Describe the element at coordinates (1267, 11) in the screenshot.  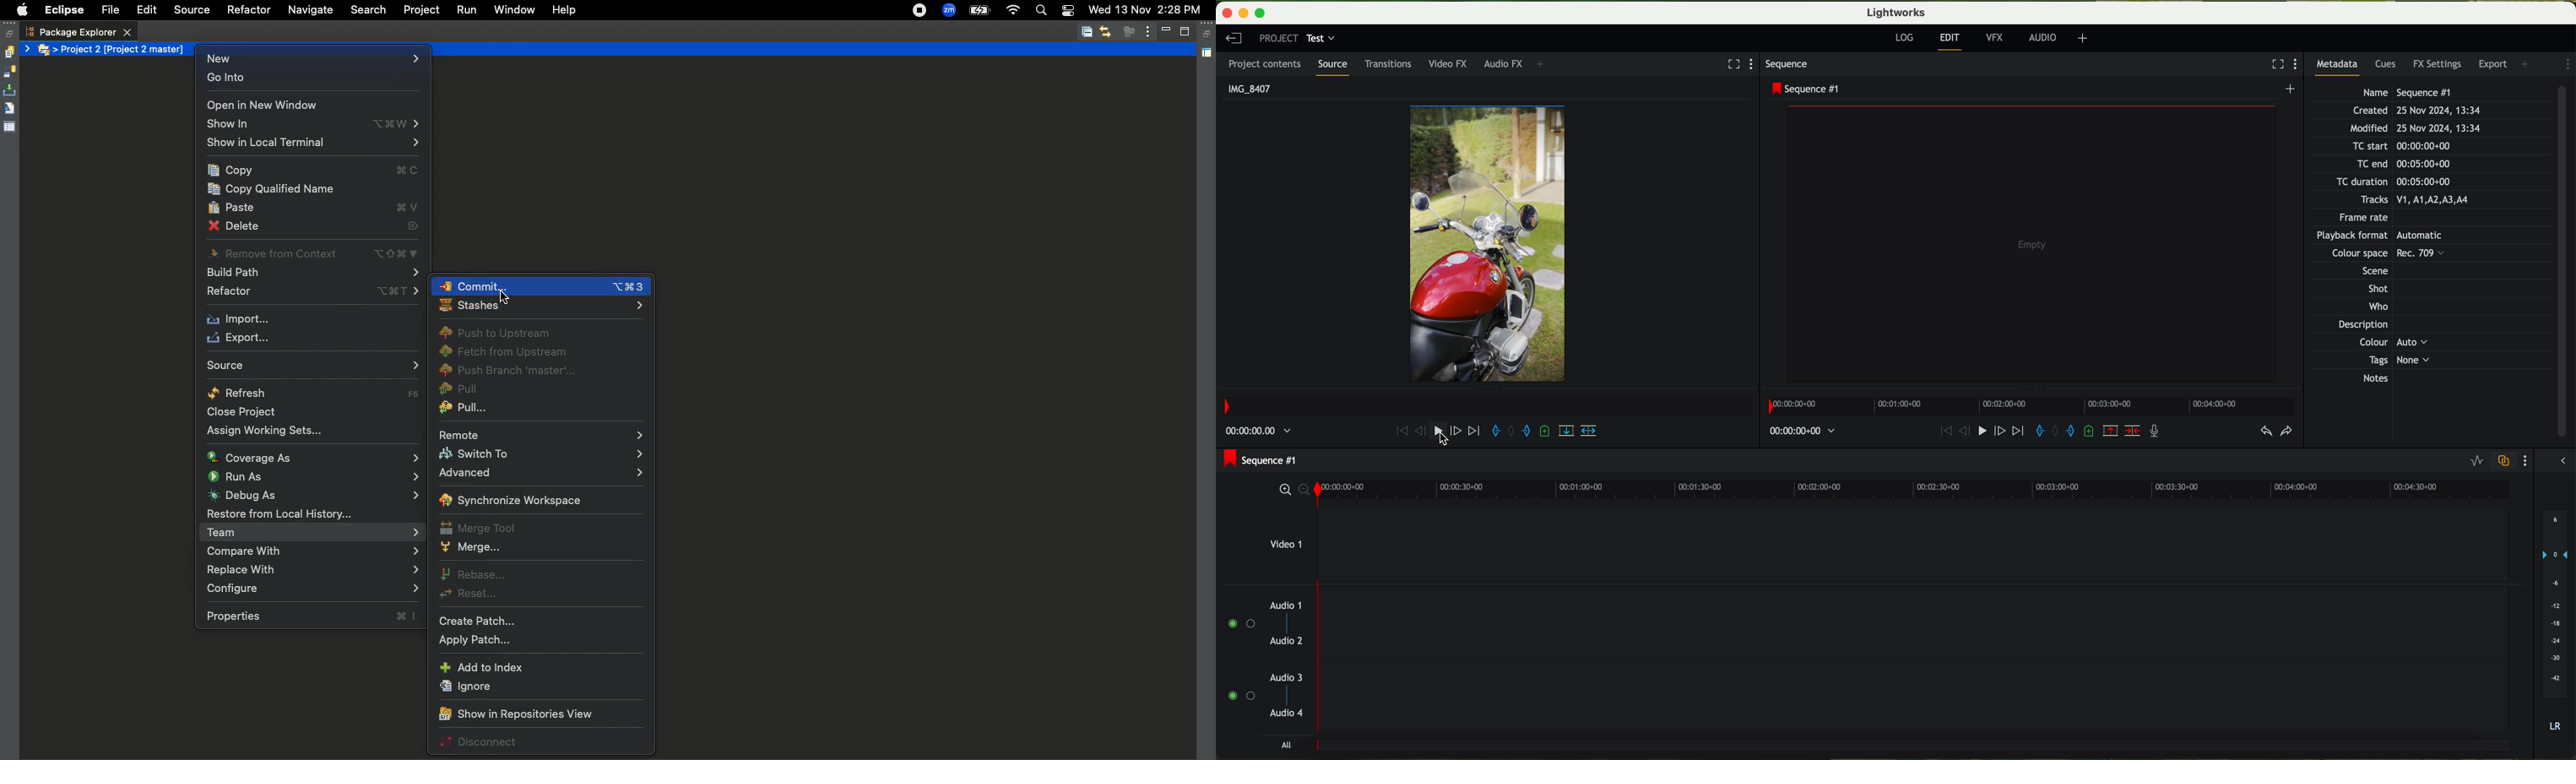
I see `maximize` at that location.